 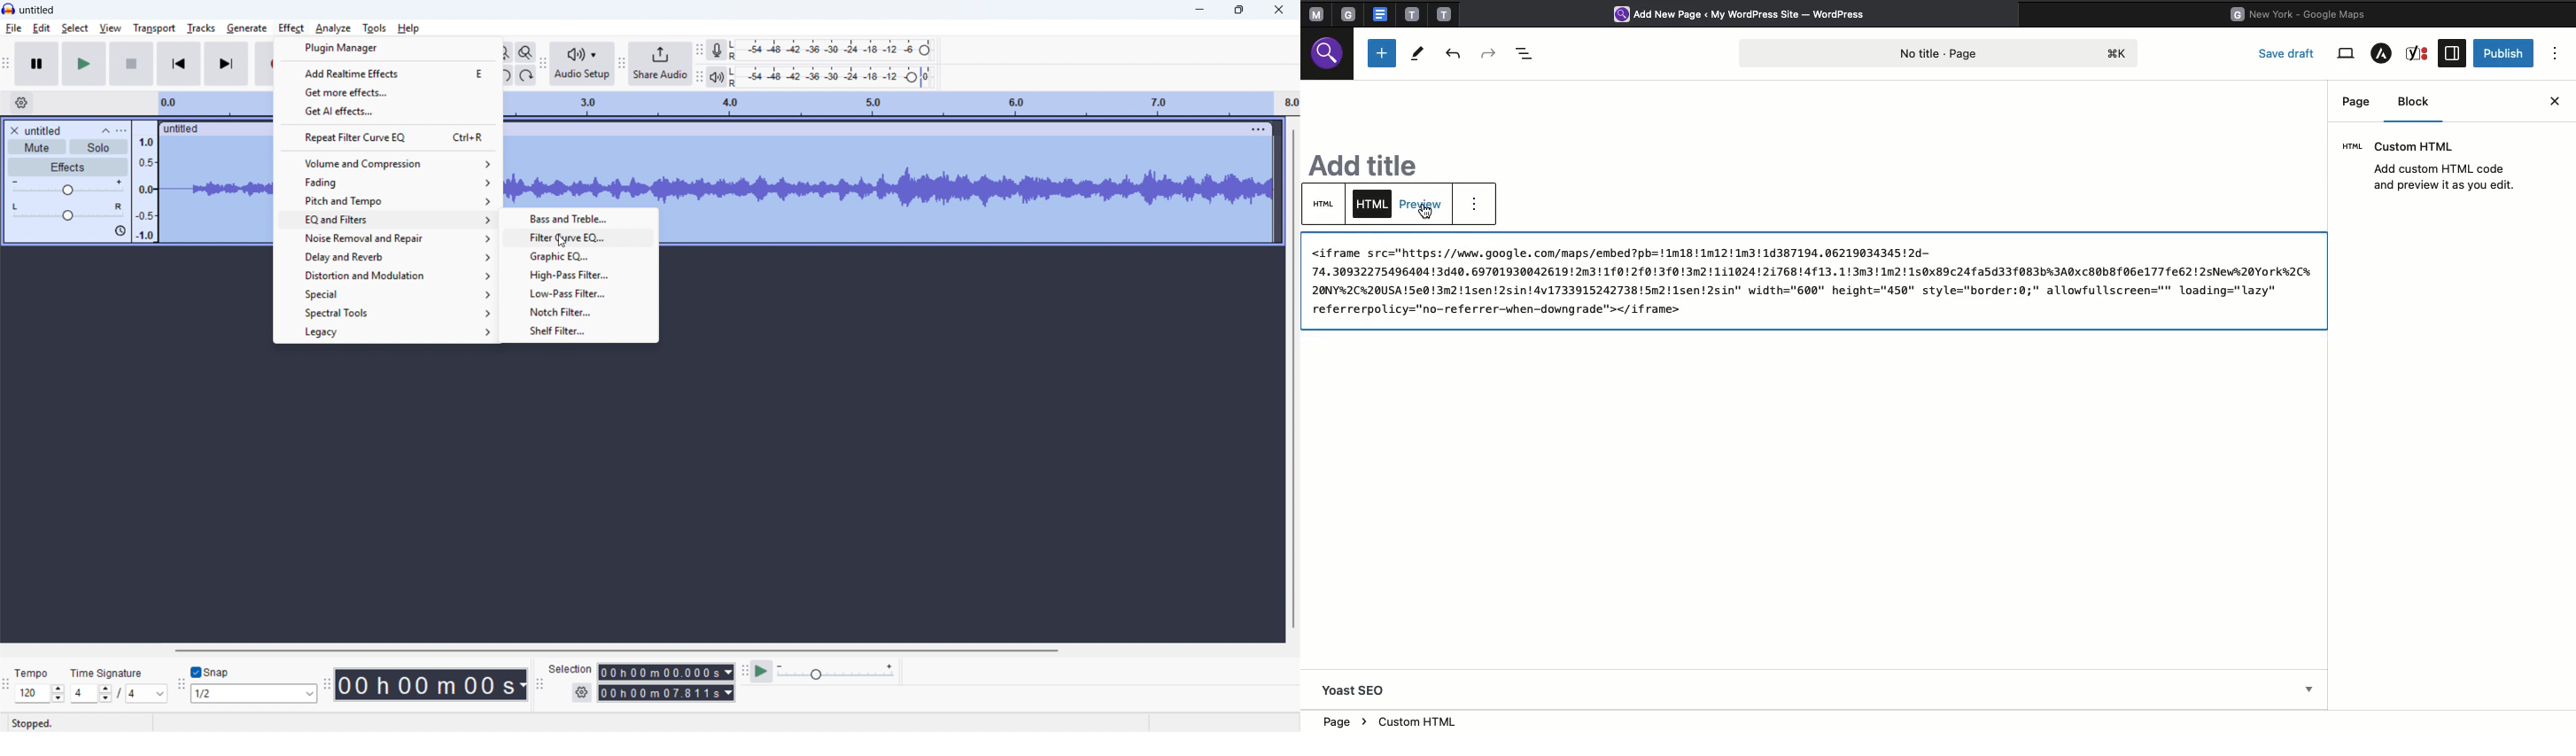 What do you see at coordinates (201, 28) in the screenshot?
I see `tracks` at bounding box center [201, 28].